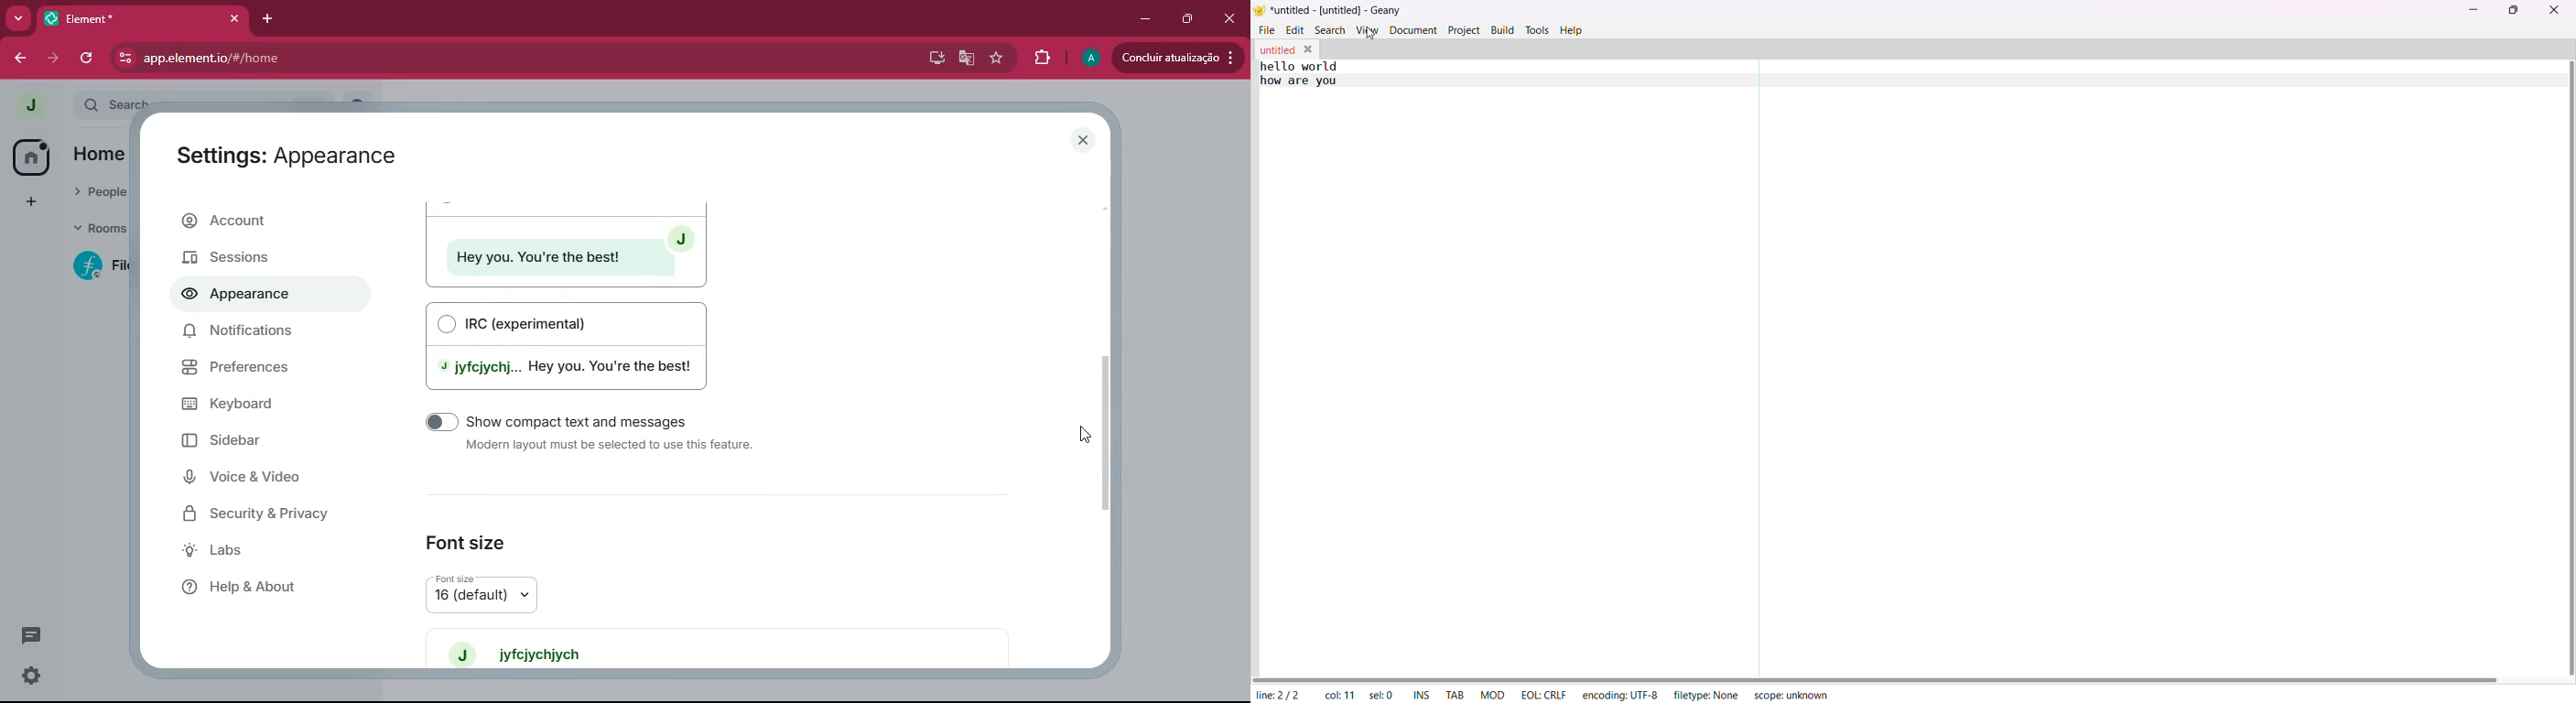  I want to click on jyfeiychiych, so click(528, 653).